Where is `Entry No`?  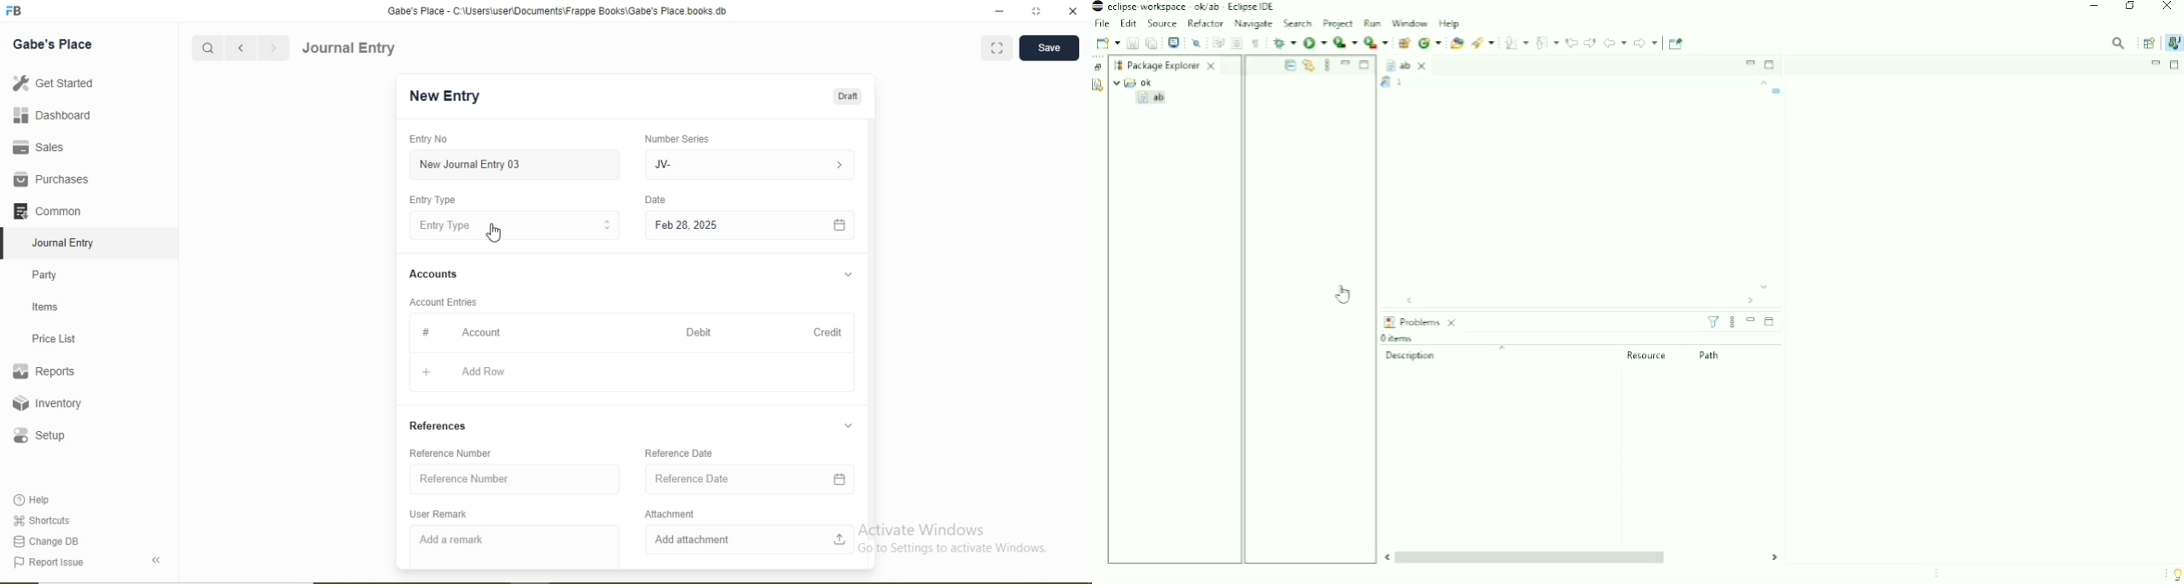
Entry No is located at coordinates (428, 138).